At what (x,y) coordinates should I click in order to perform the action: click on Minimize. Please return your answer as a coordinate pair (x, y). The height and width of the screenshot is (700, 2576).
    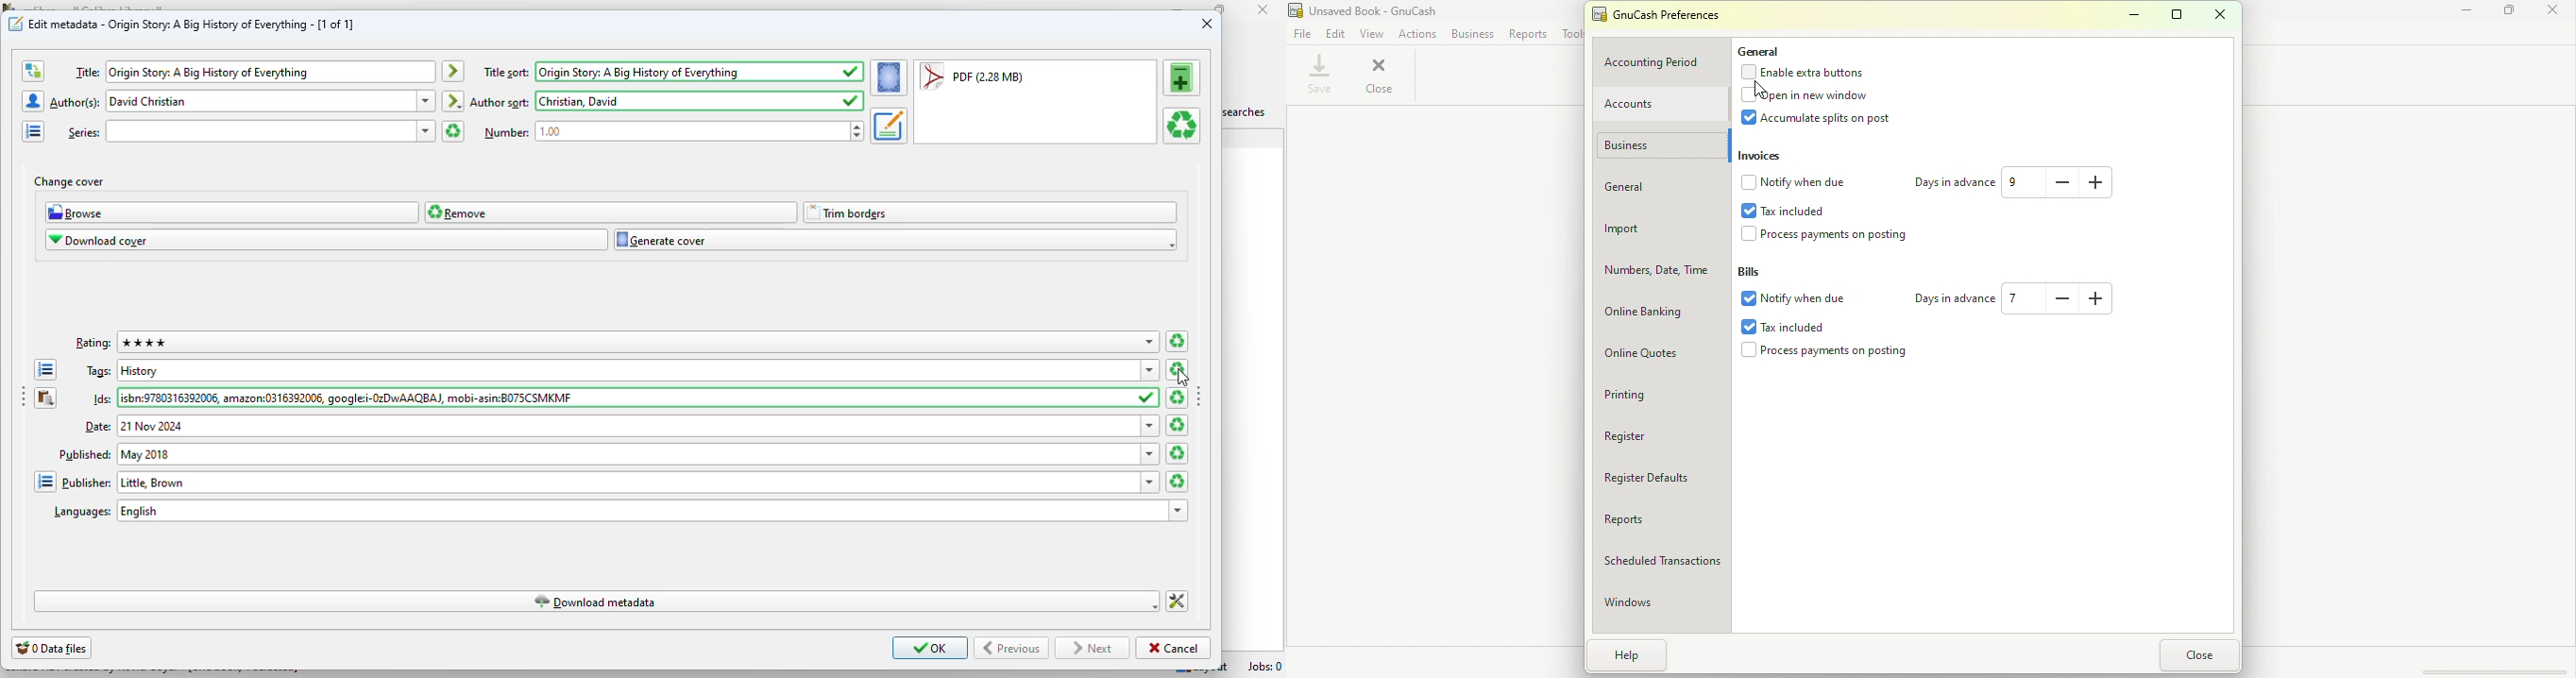
    Looking at the image, I should click on (2465, 12).